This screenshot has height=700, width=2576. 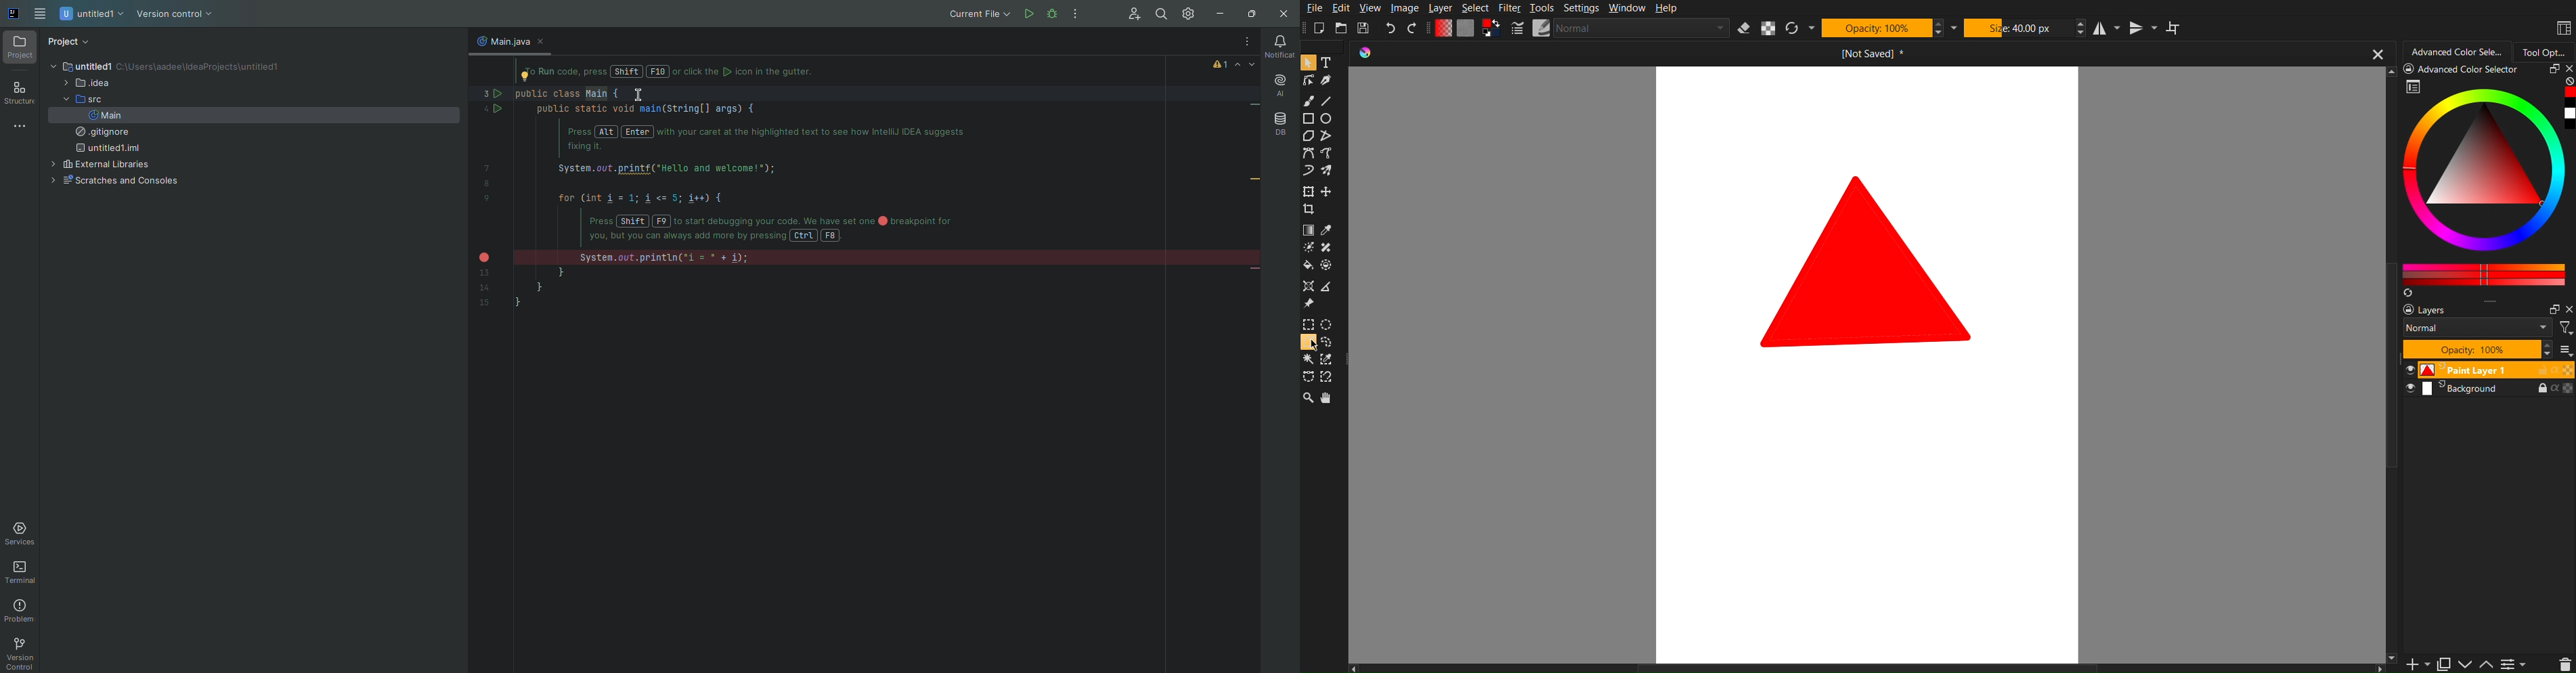 What do you see at coordinates (99, 133) in the screenshot?
I see `.gitignore` at bounding box center [99, 133].